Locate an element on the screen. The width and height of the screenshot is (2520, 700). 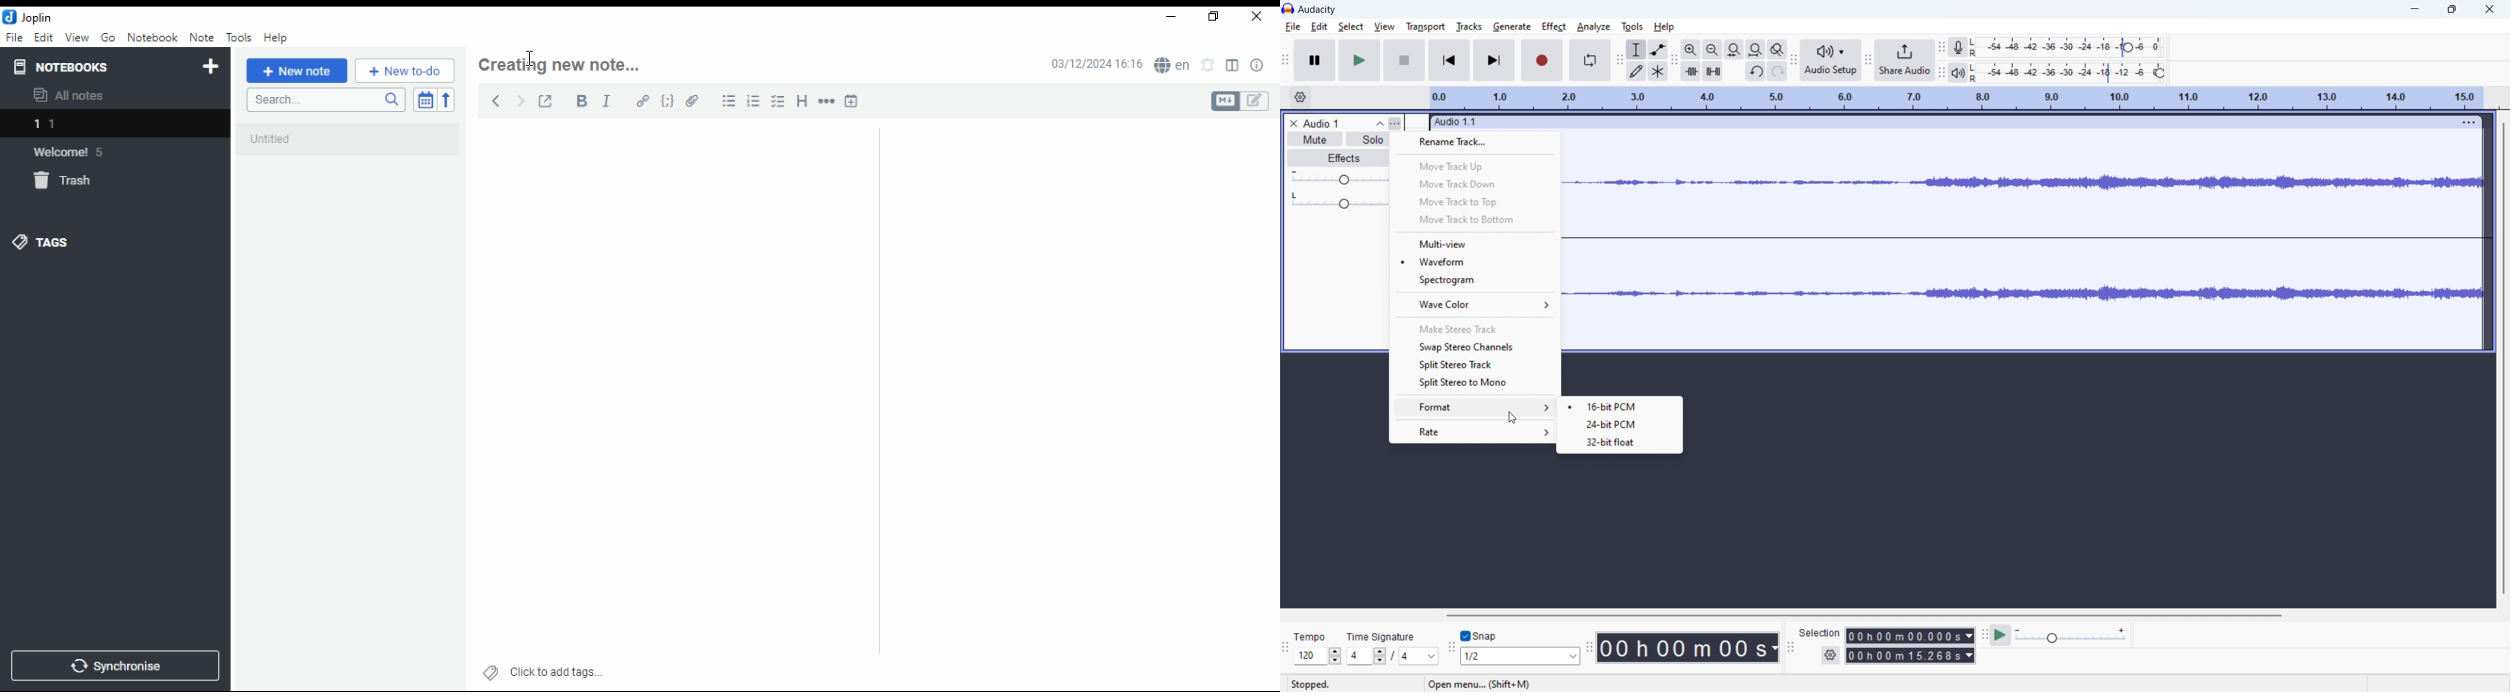
toggle snap is located at coordinates (1479, 636).